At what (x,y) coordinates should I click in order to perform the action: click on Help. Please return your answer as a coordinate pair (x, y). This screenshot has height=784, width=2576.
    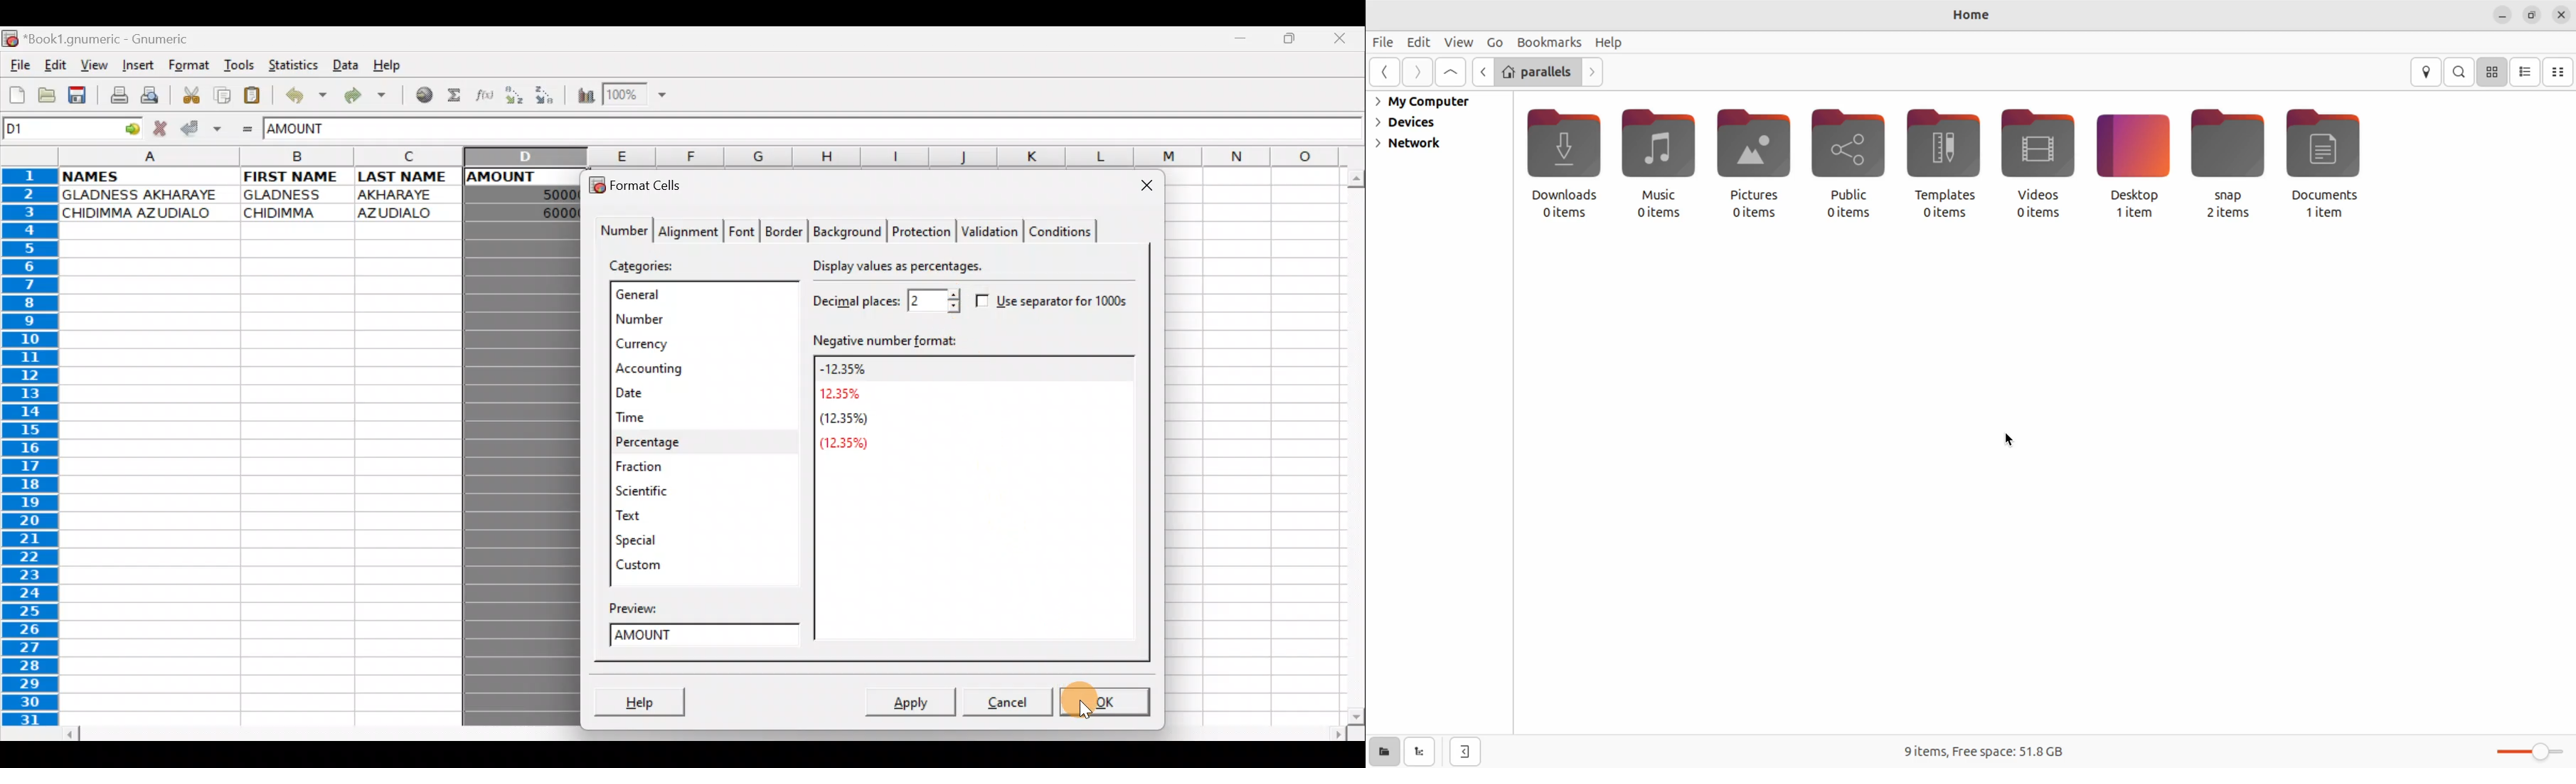
    Looking at the image, I should click on (393, 66).